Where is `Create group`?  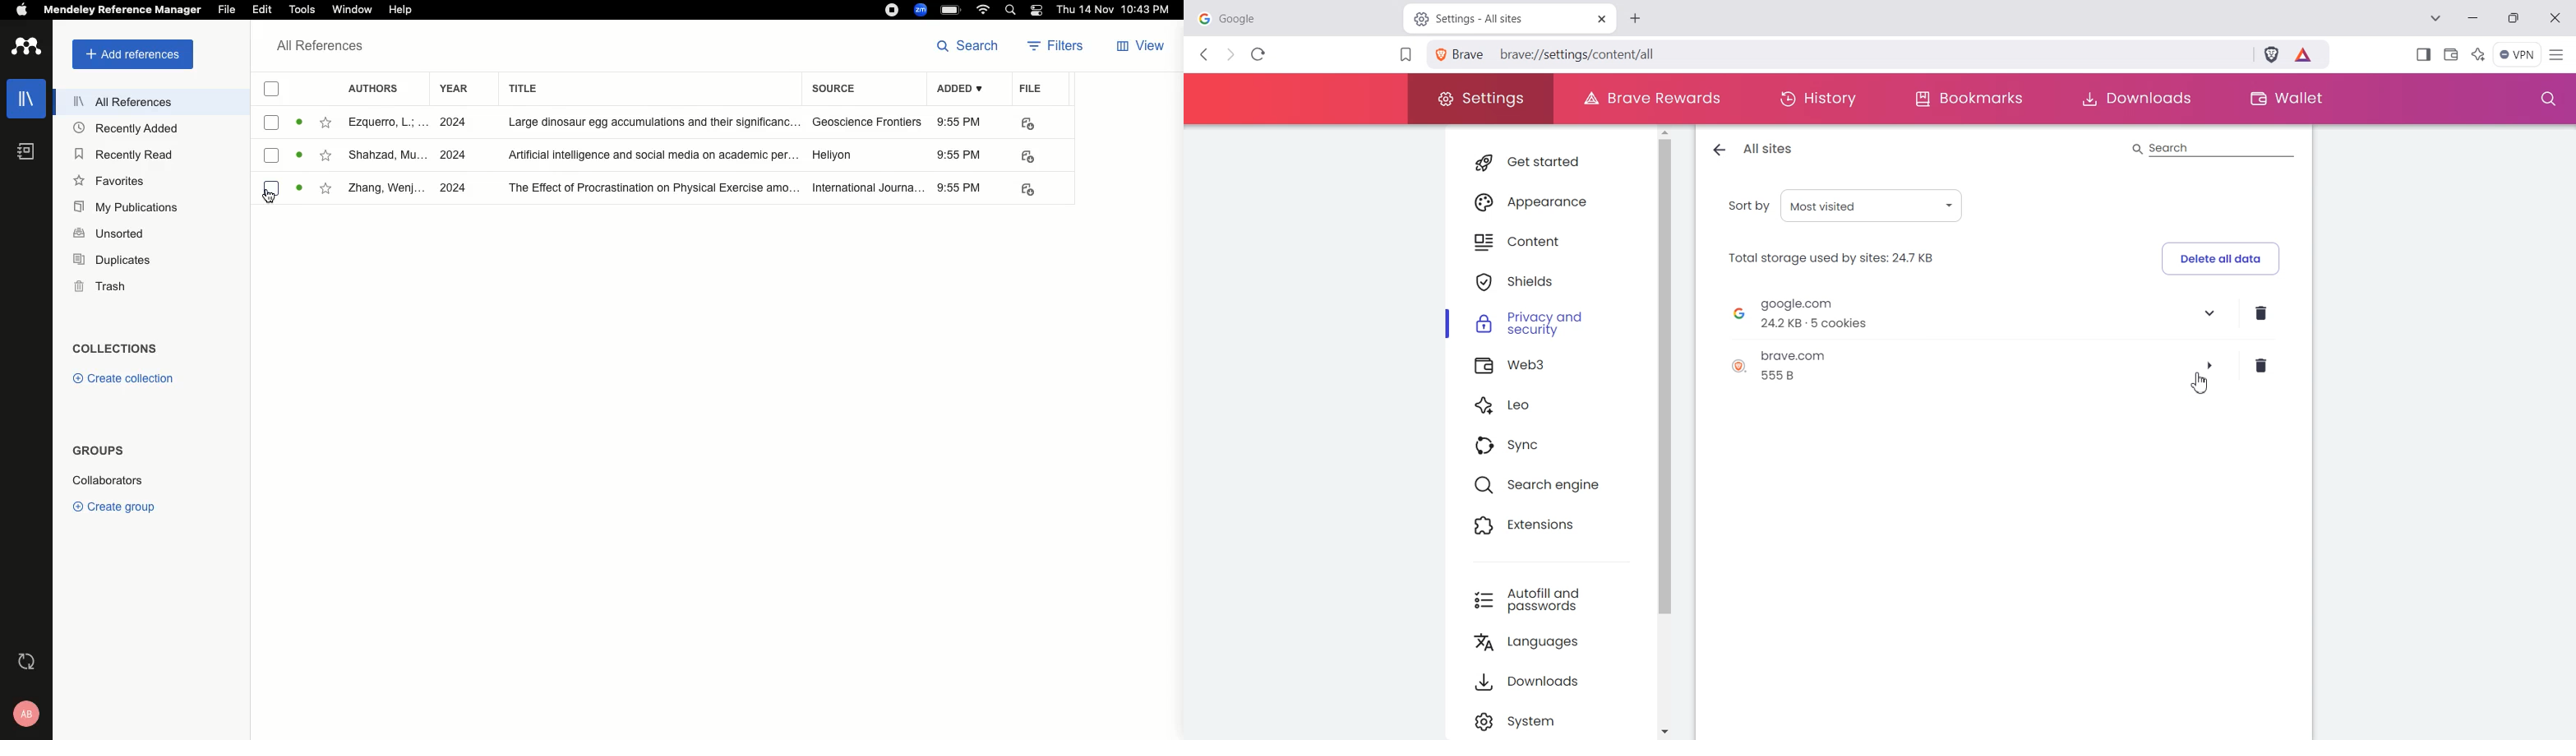
Create group is located at coordinates (118, 506).